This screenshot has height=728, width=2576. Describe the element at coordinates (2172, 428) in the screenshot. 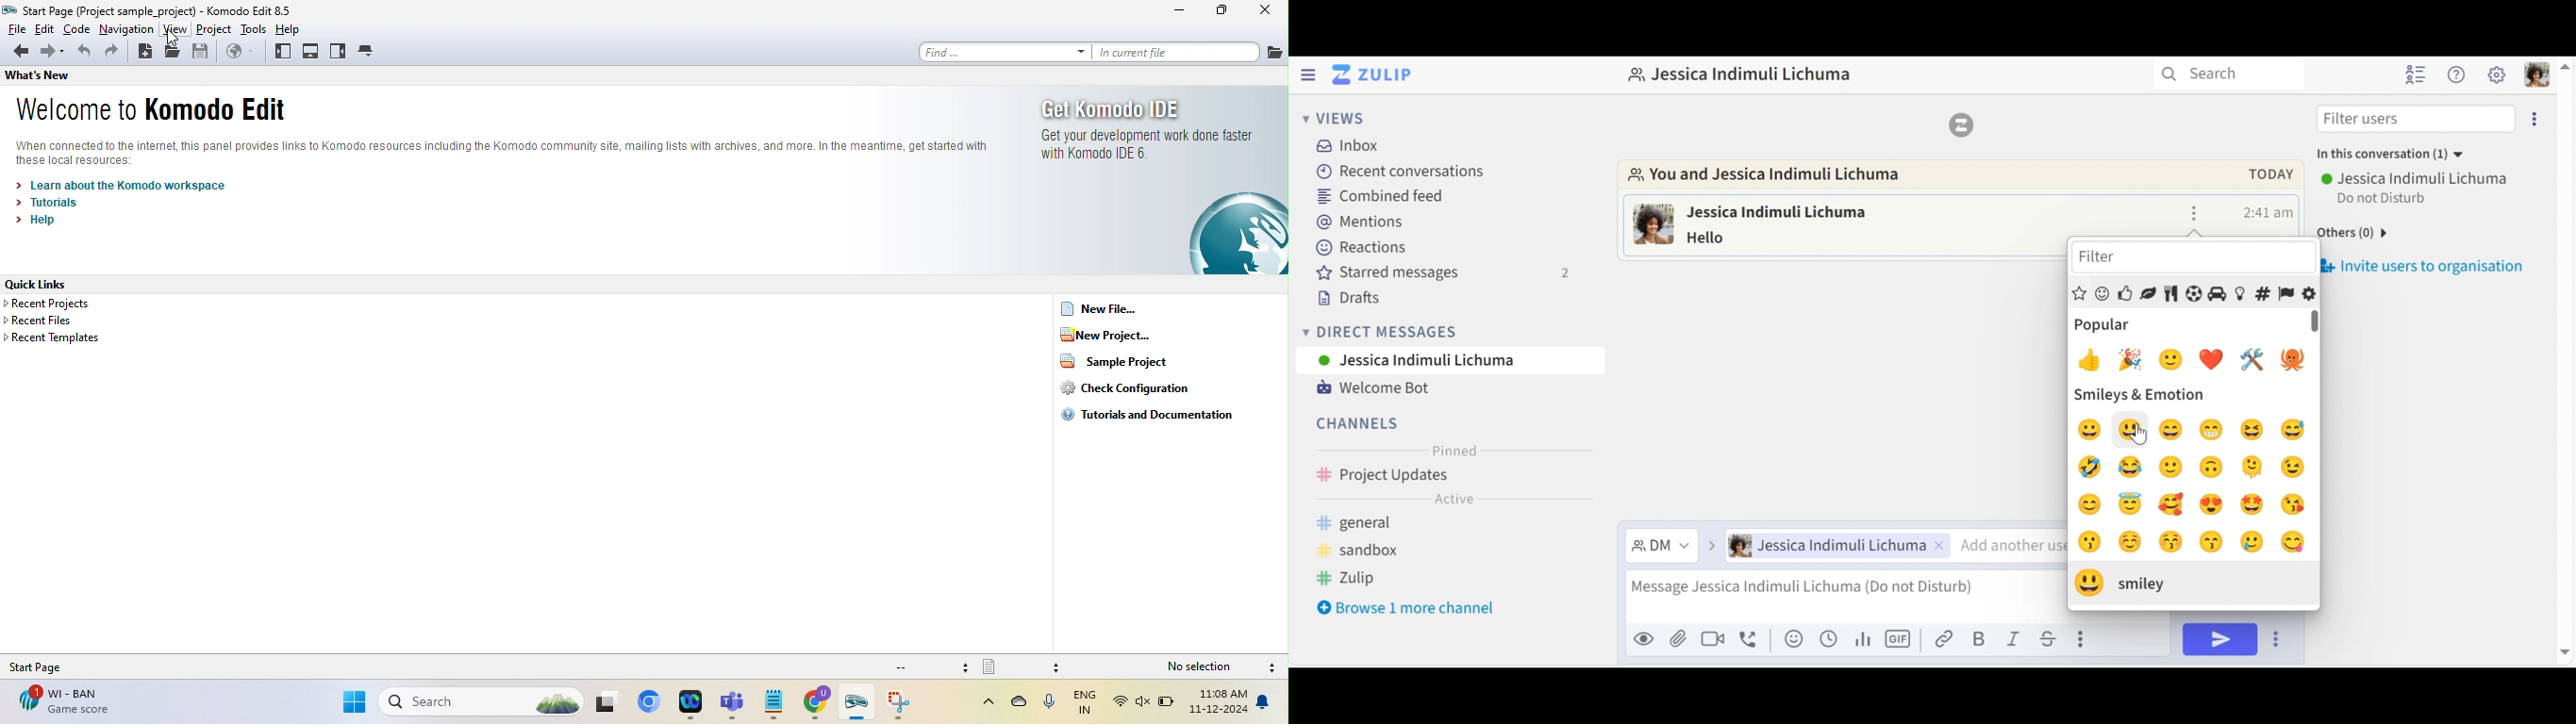

I see `grinning` at that location.